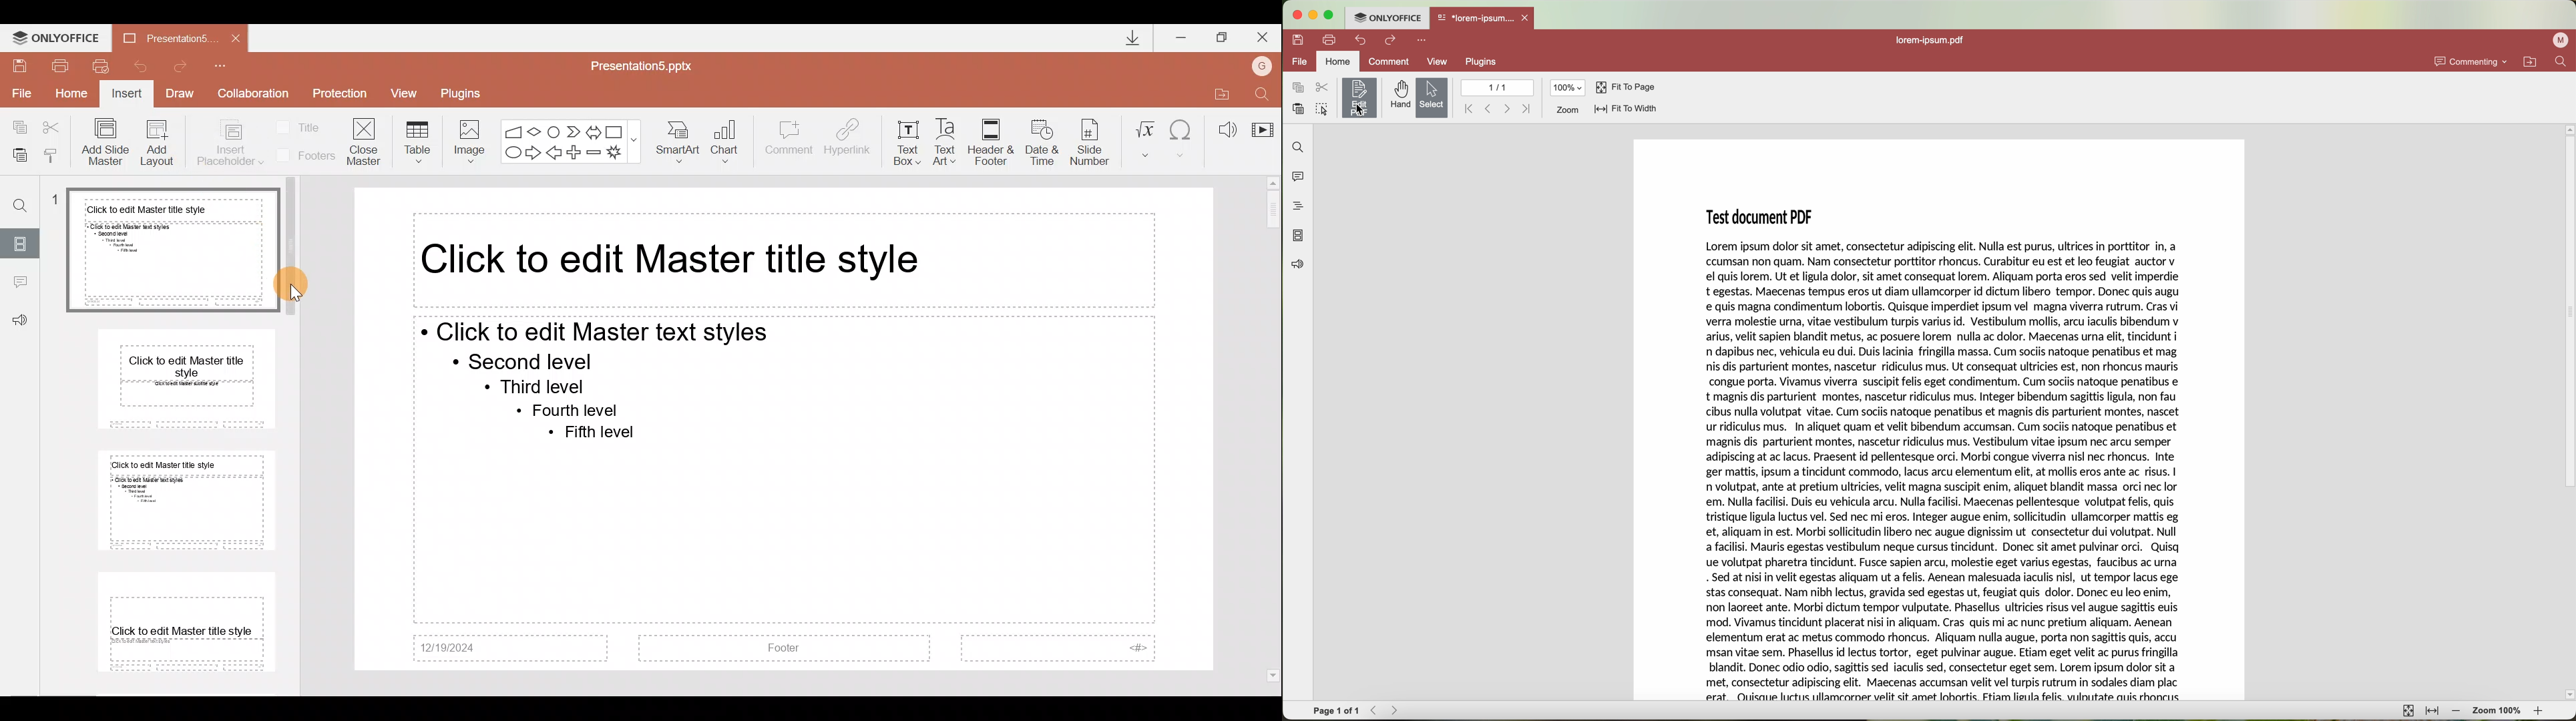 The width and height of the screenshot is (2576, 728). Describe the element at coordinates (73, 97) in the screenshot. I see `Home` at that location.